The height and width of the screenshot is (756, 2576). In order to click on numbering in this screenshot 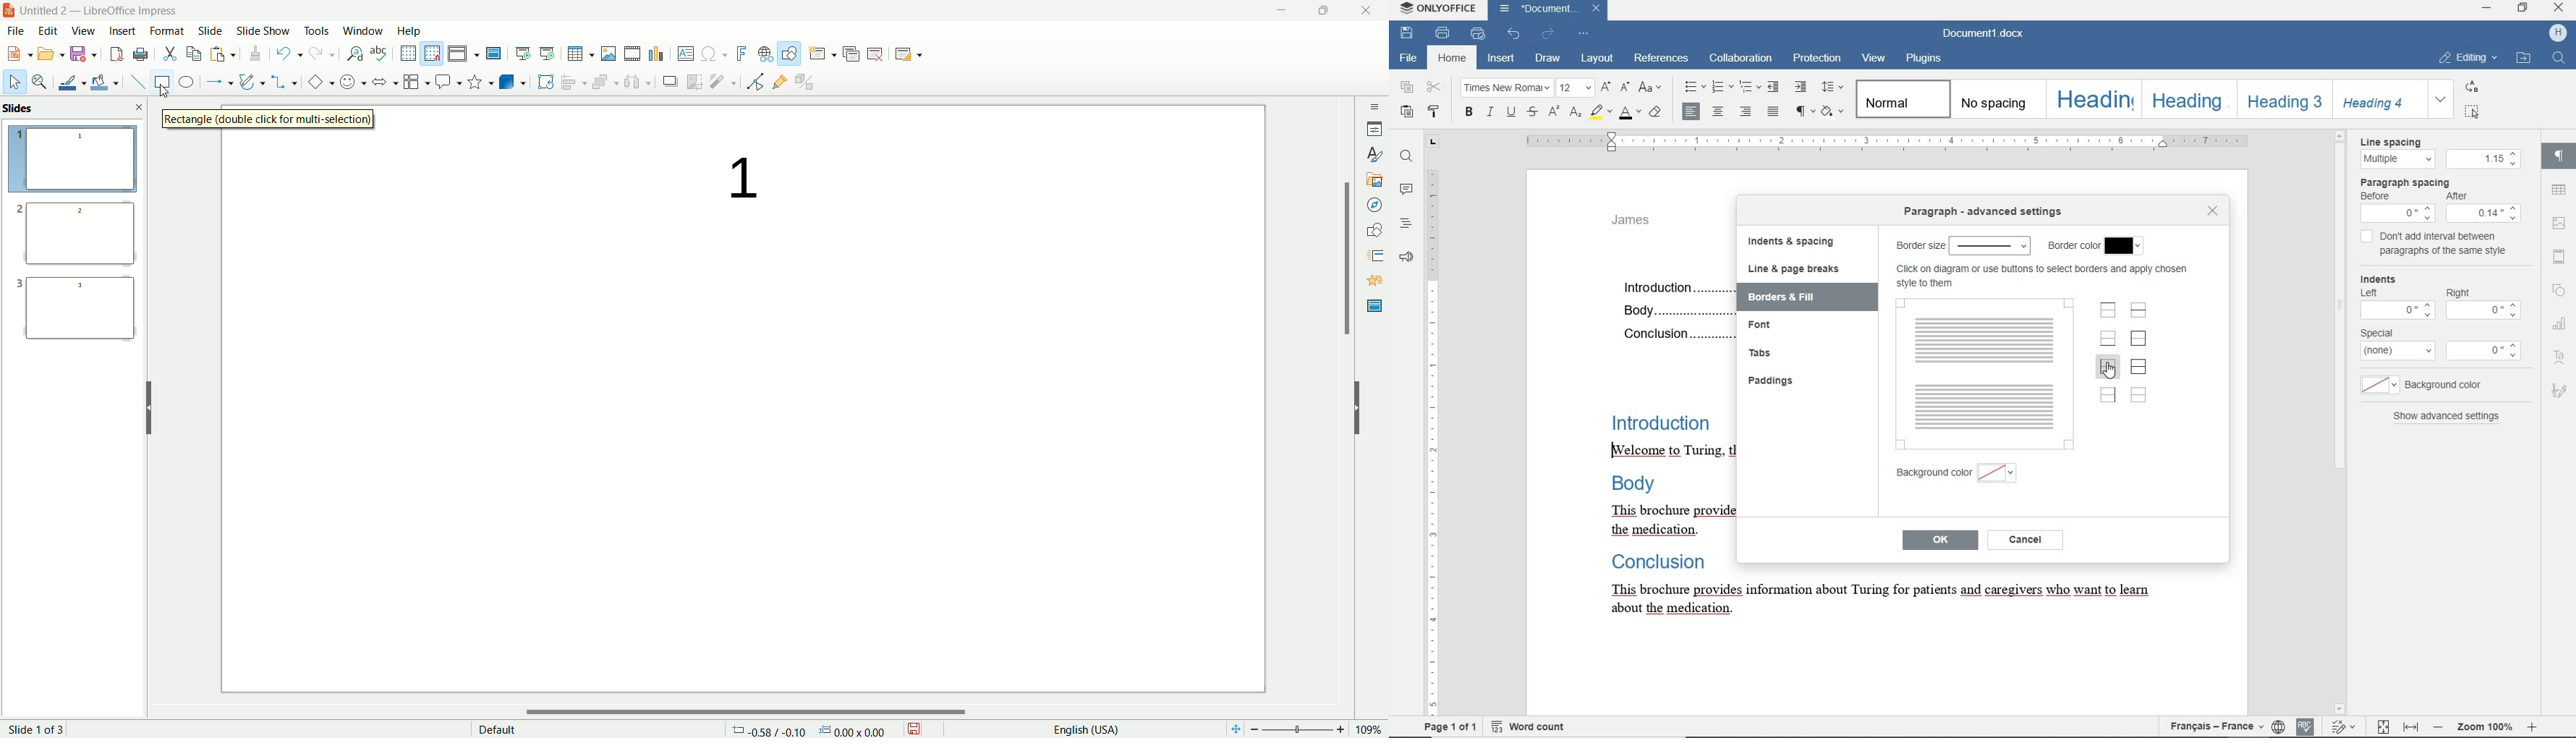, I will do `click(1723, 86)`.